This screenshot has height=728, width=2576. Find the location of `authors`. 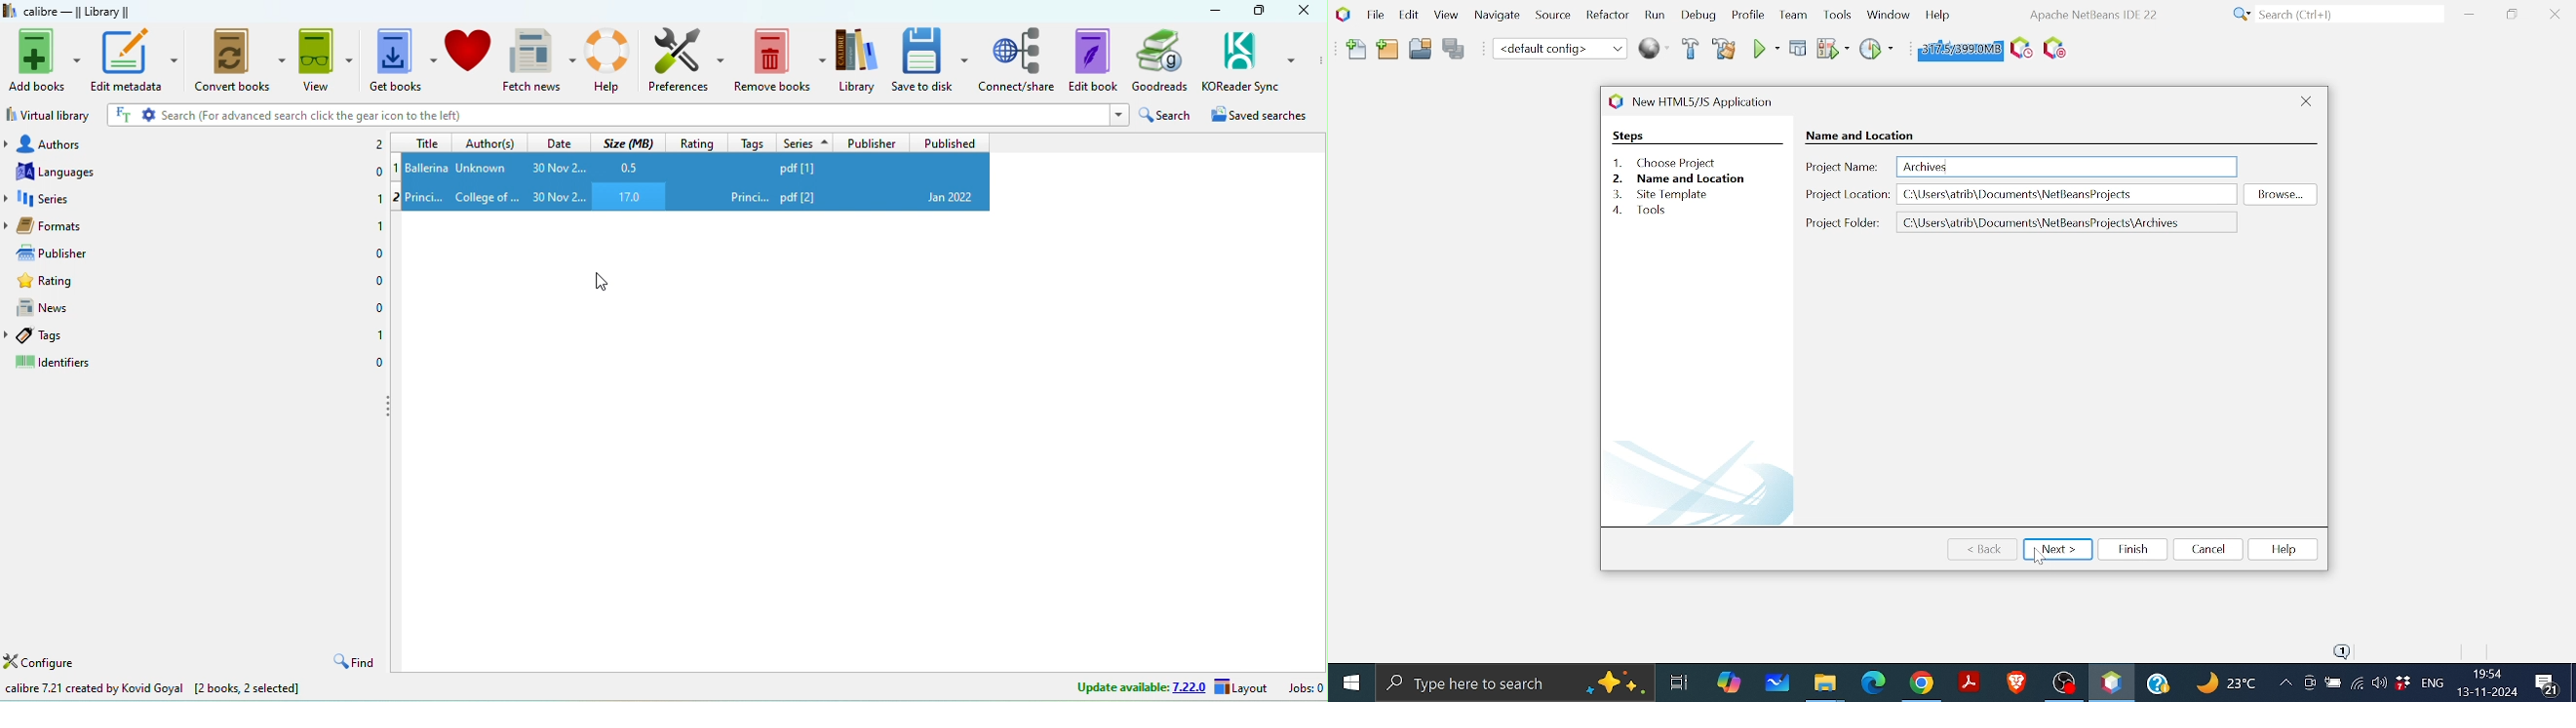

authors is located at coordinates (78, 142).